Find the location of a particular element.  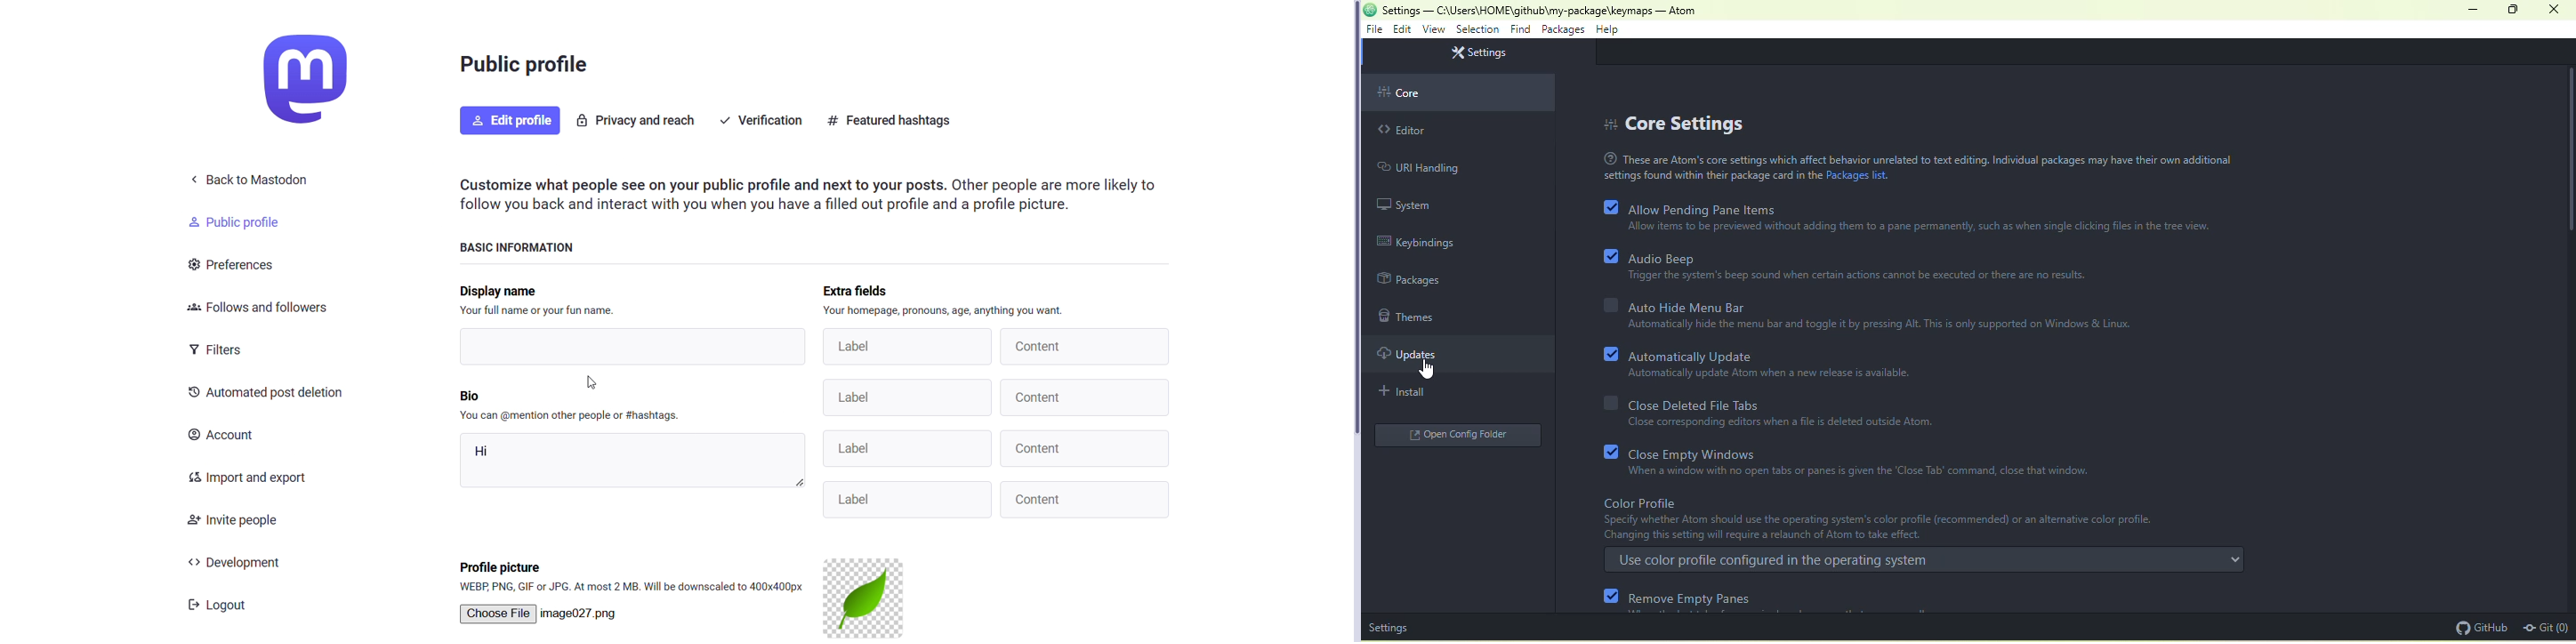

checkbox with ticks is located at coordinates (1610, 595).